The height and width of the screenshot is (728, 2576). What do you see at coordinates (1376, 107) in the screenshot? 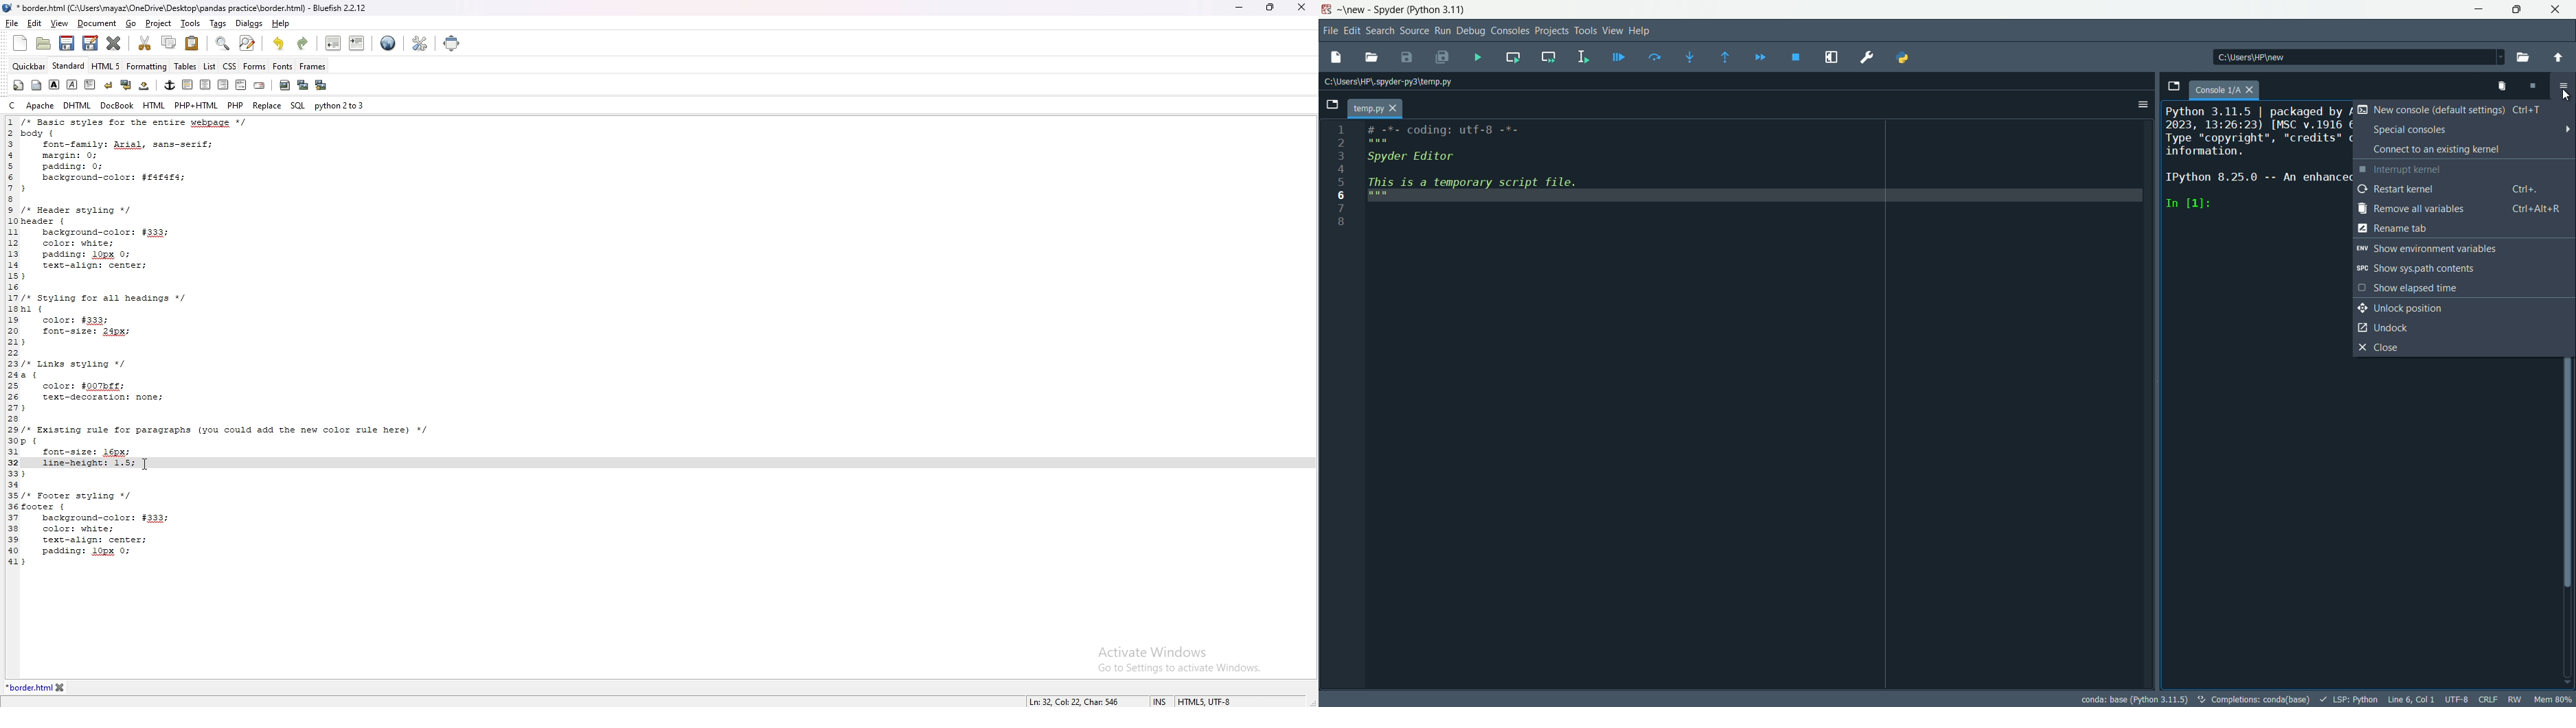
I see `temp.py` at bounding box center [1376, 107].